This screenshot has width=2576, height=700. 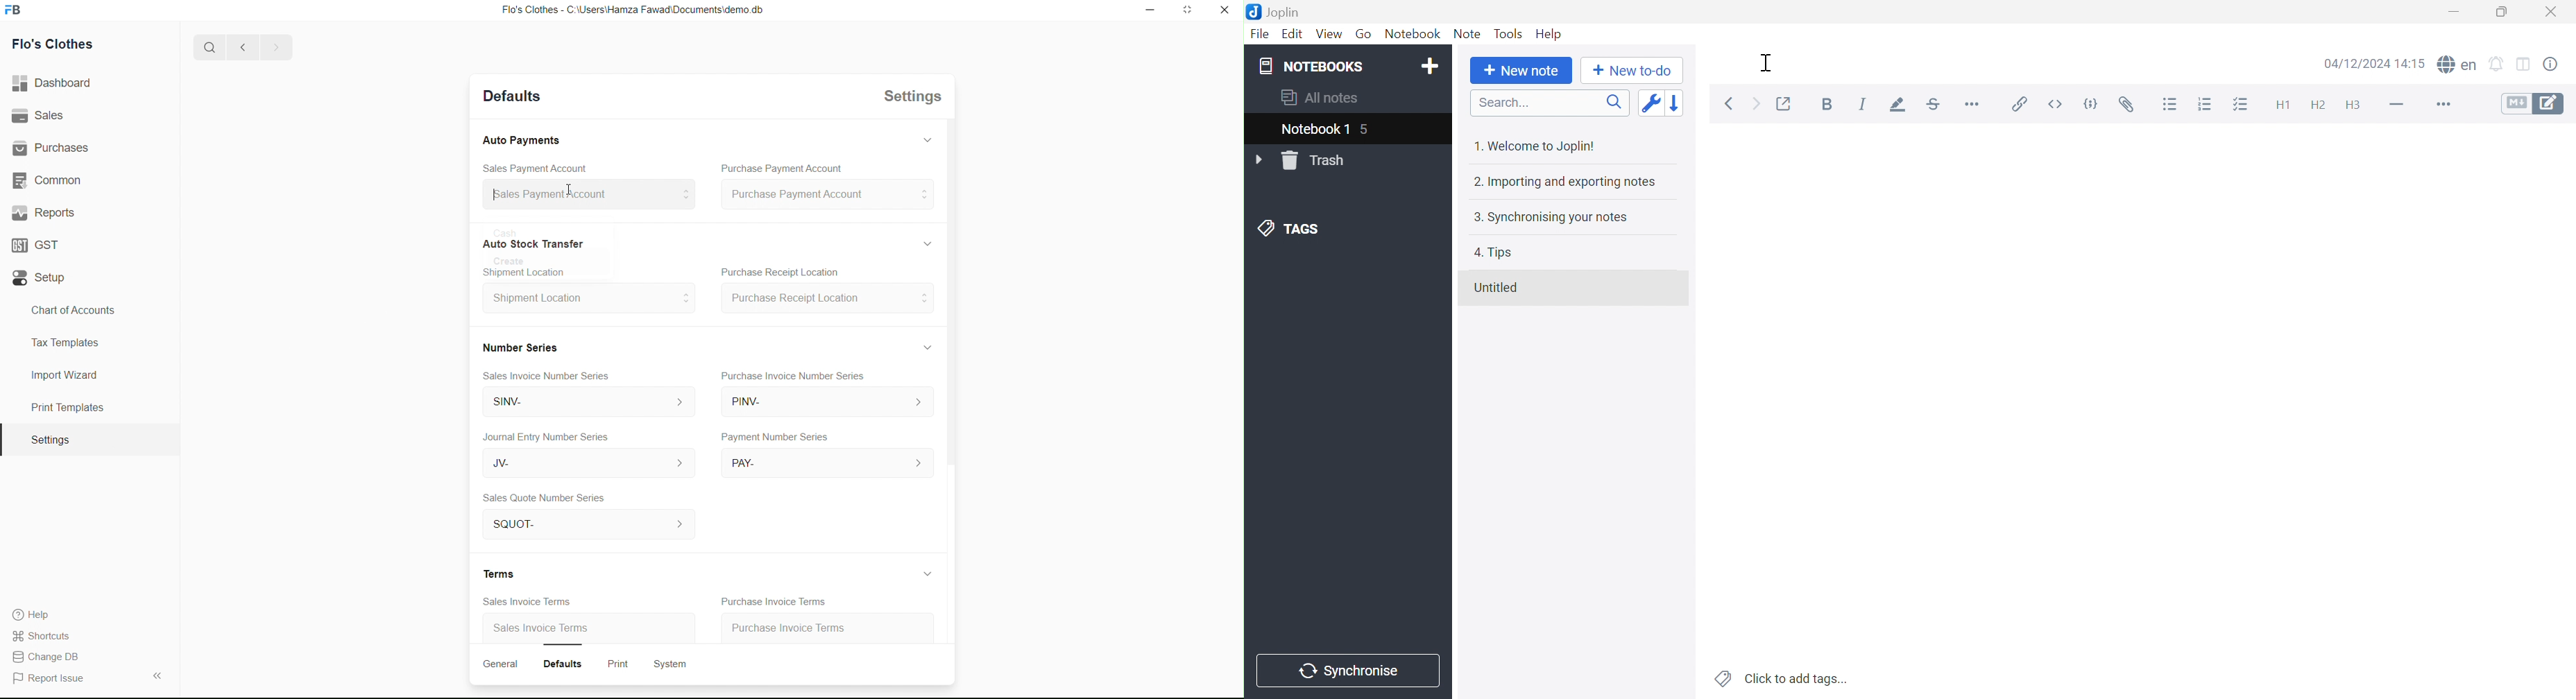 I want to click on File, so click(x=1261, y=34).